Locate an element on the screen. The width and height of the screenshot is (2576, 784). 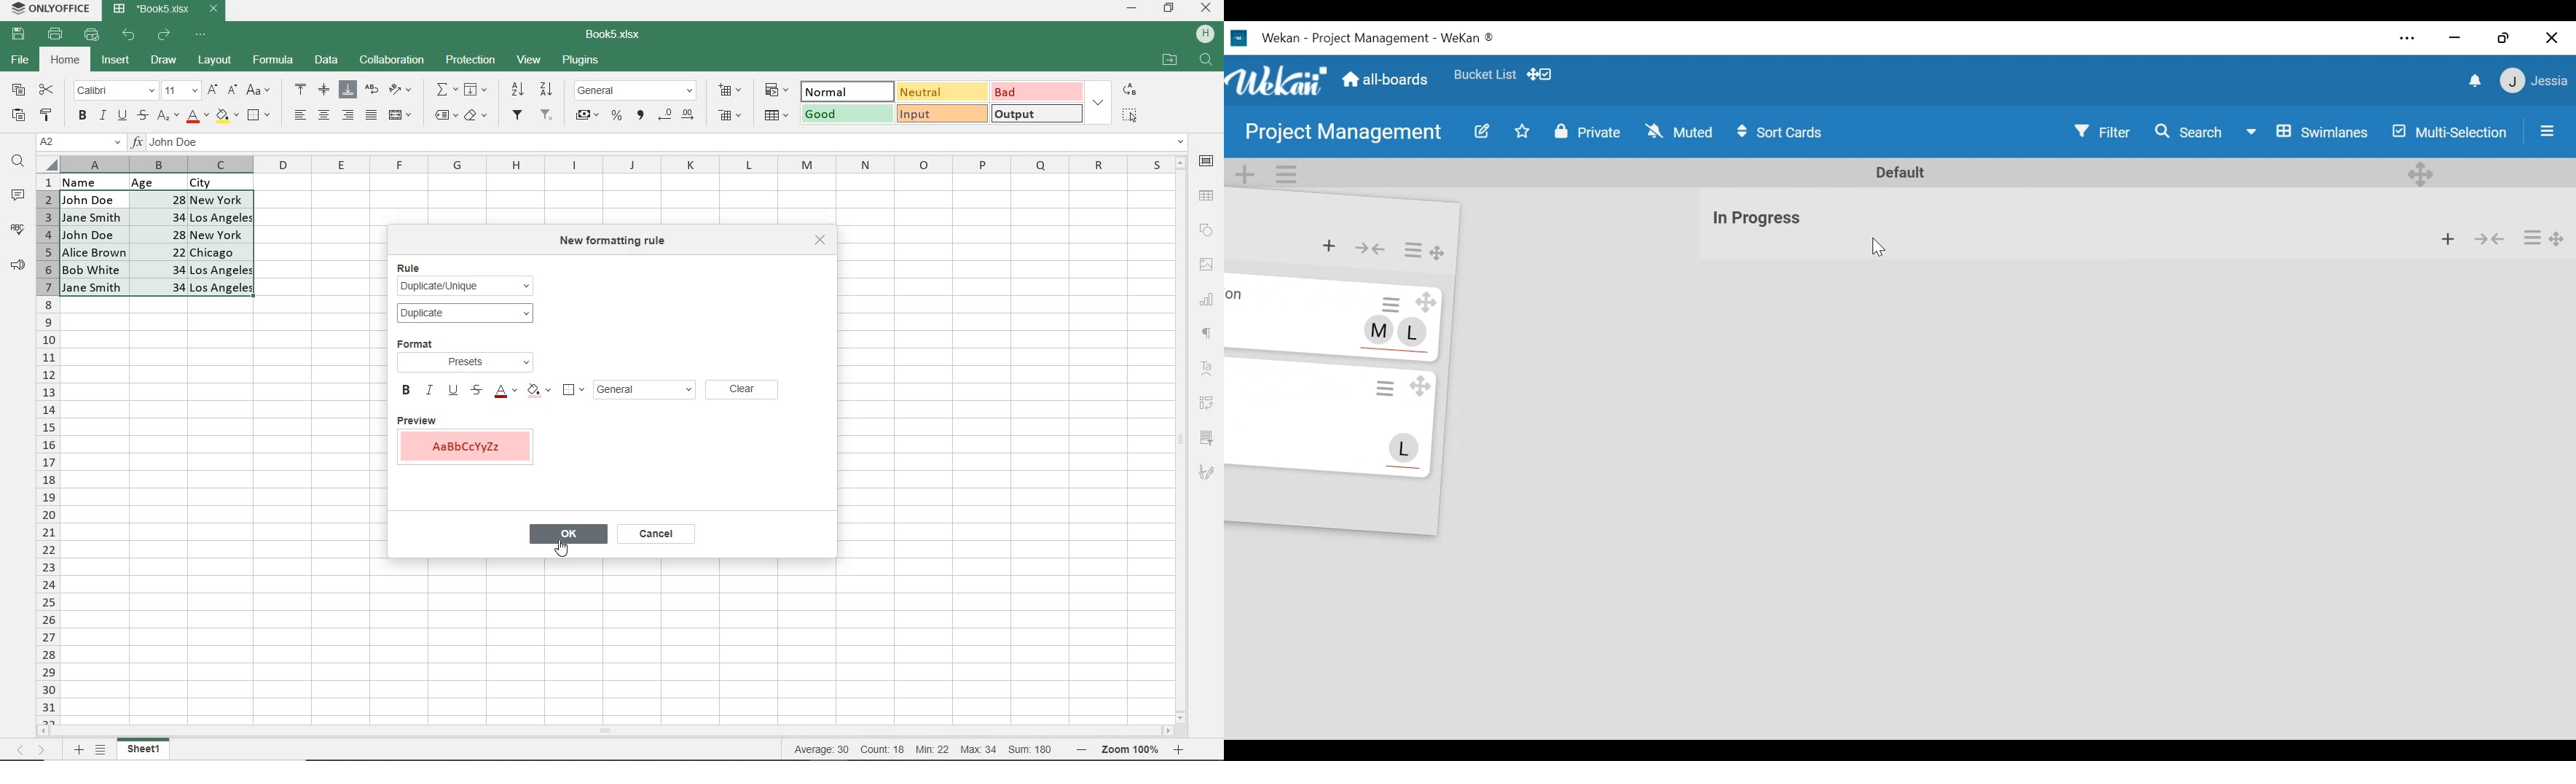
NEUTRAL is located at coordinates (941, 91).